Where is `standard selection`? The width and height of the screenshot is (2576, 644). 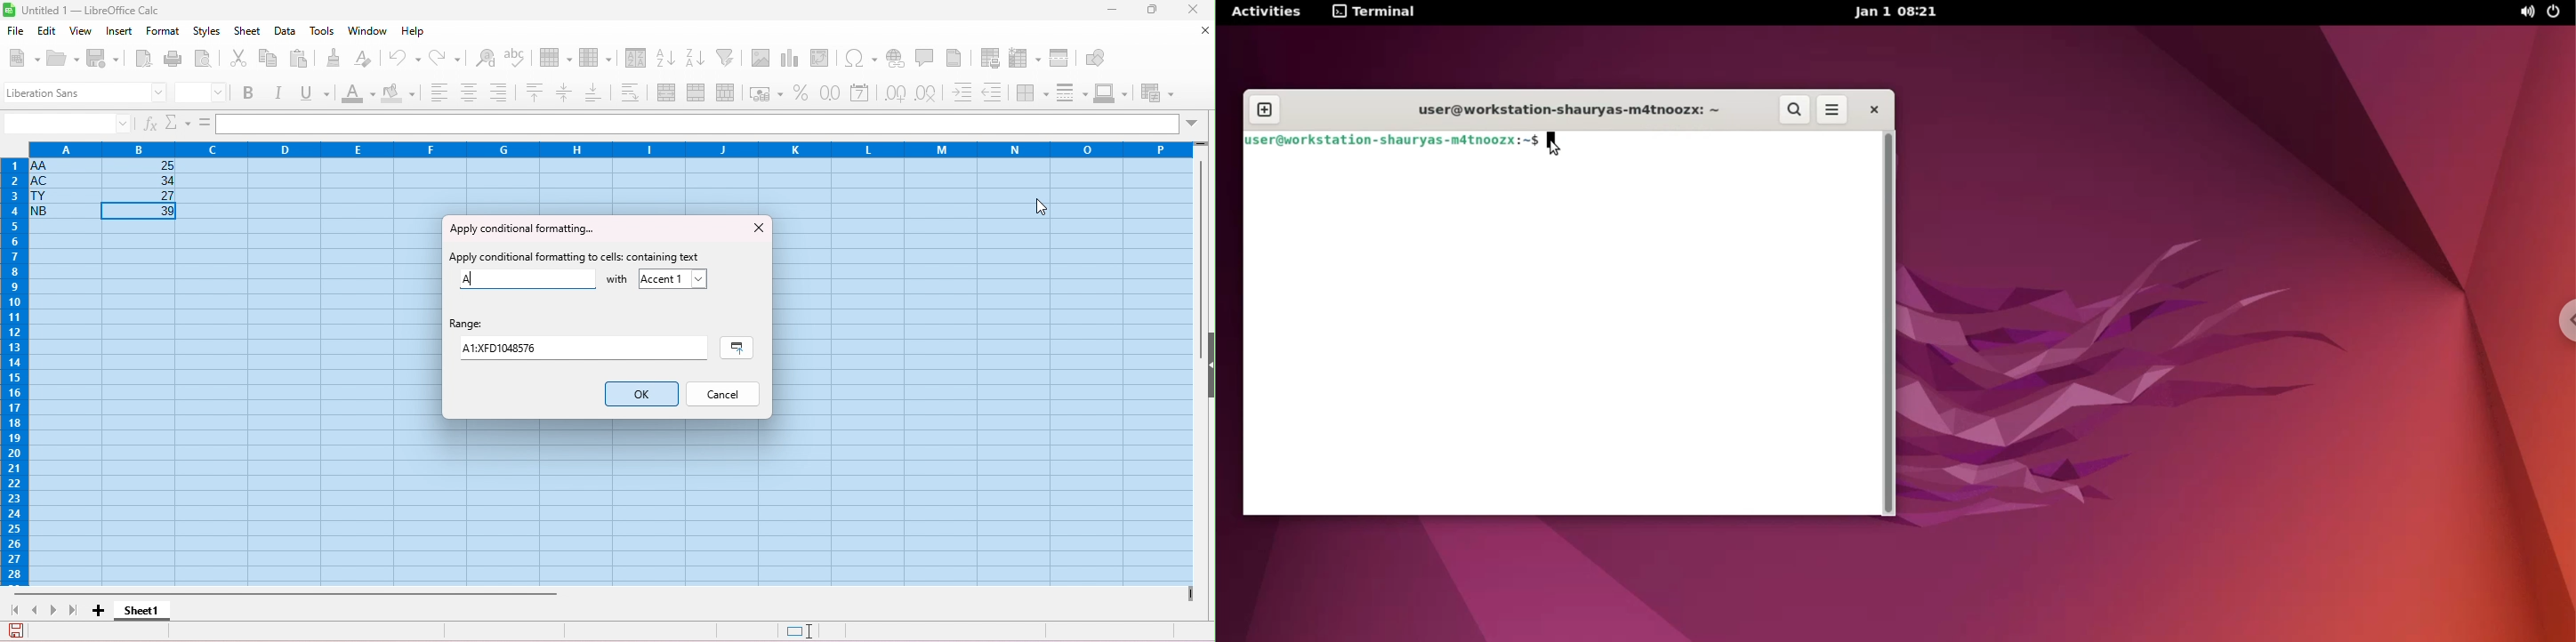 standard selection is located at coordinates (800, 632).